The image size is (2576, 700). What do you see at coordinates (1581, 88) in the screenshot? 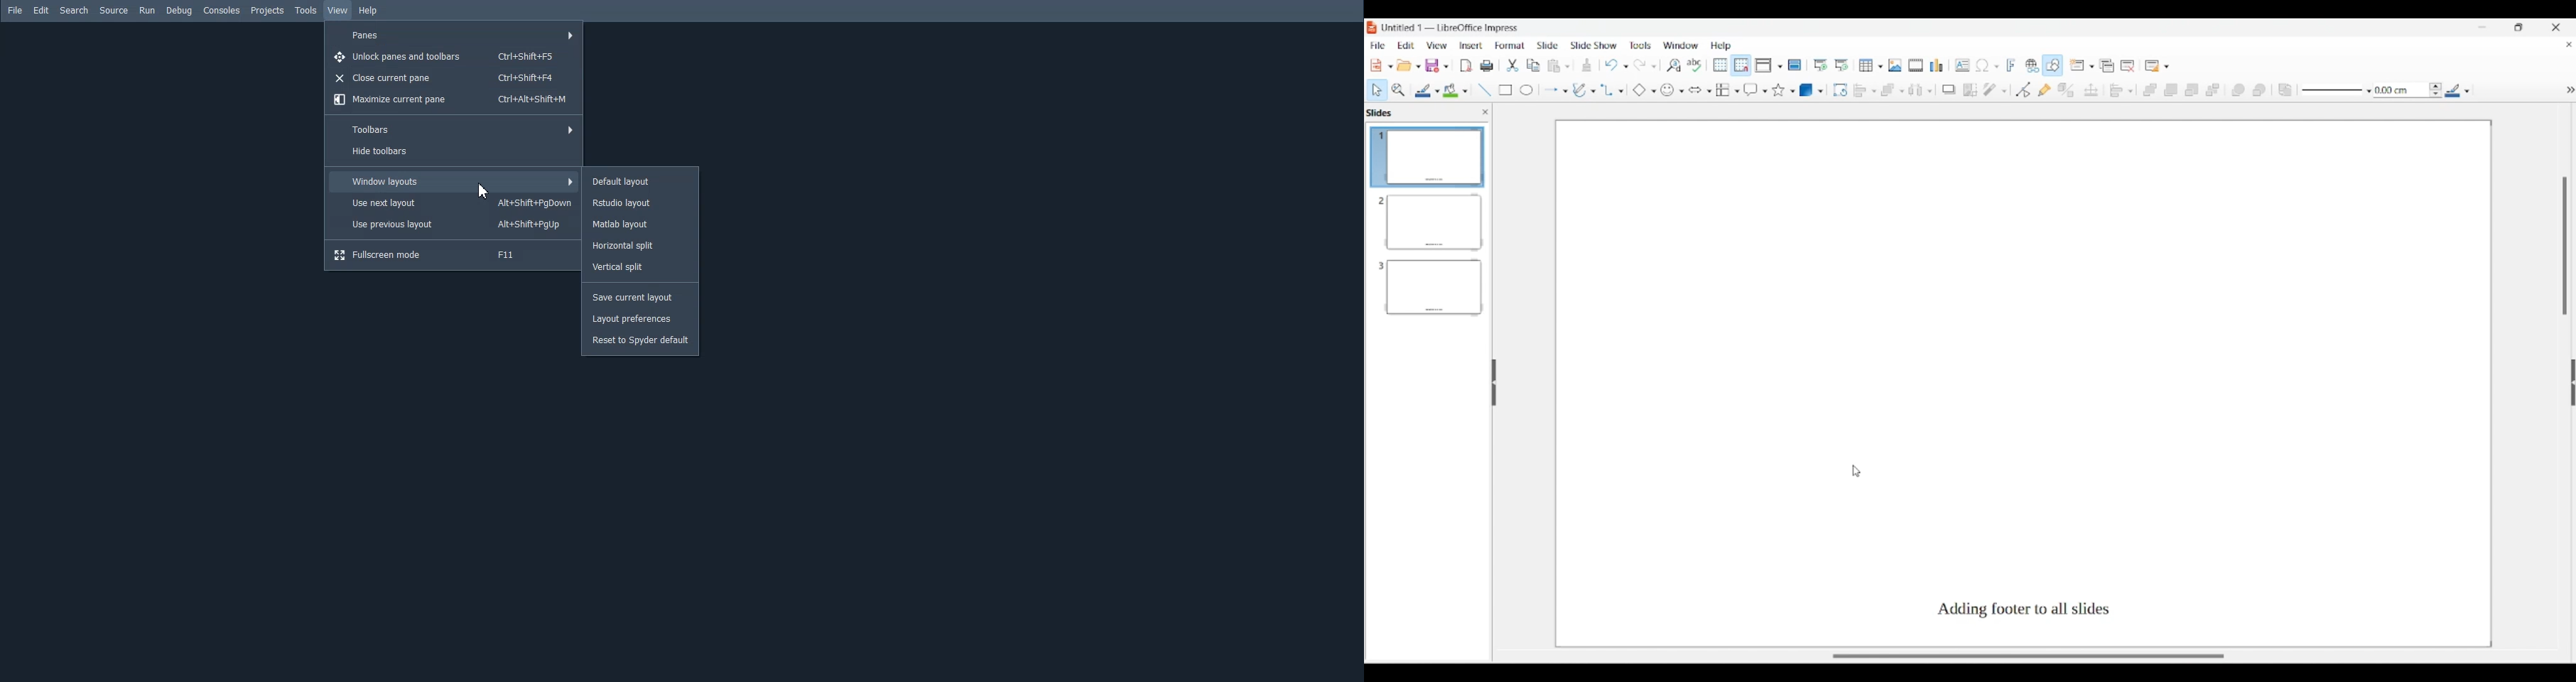
I see `Write` at bounding box center [1581, 88].